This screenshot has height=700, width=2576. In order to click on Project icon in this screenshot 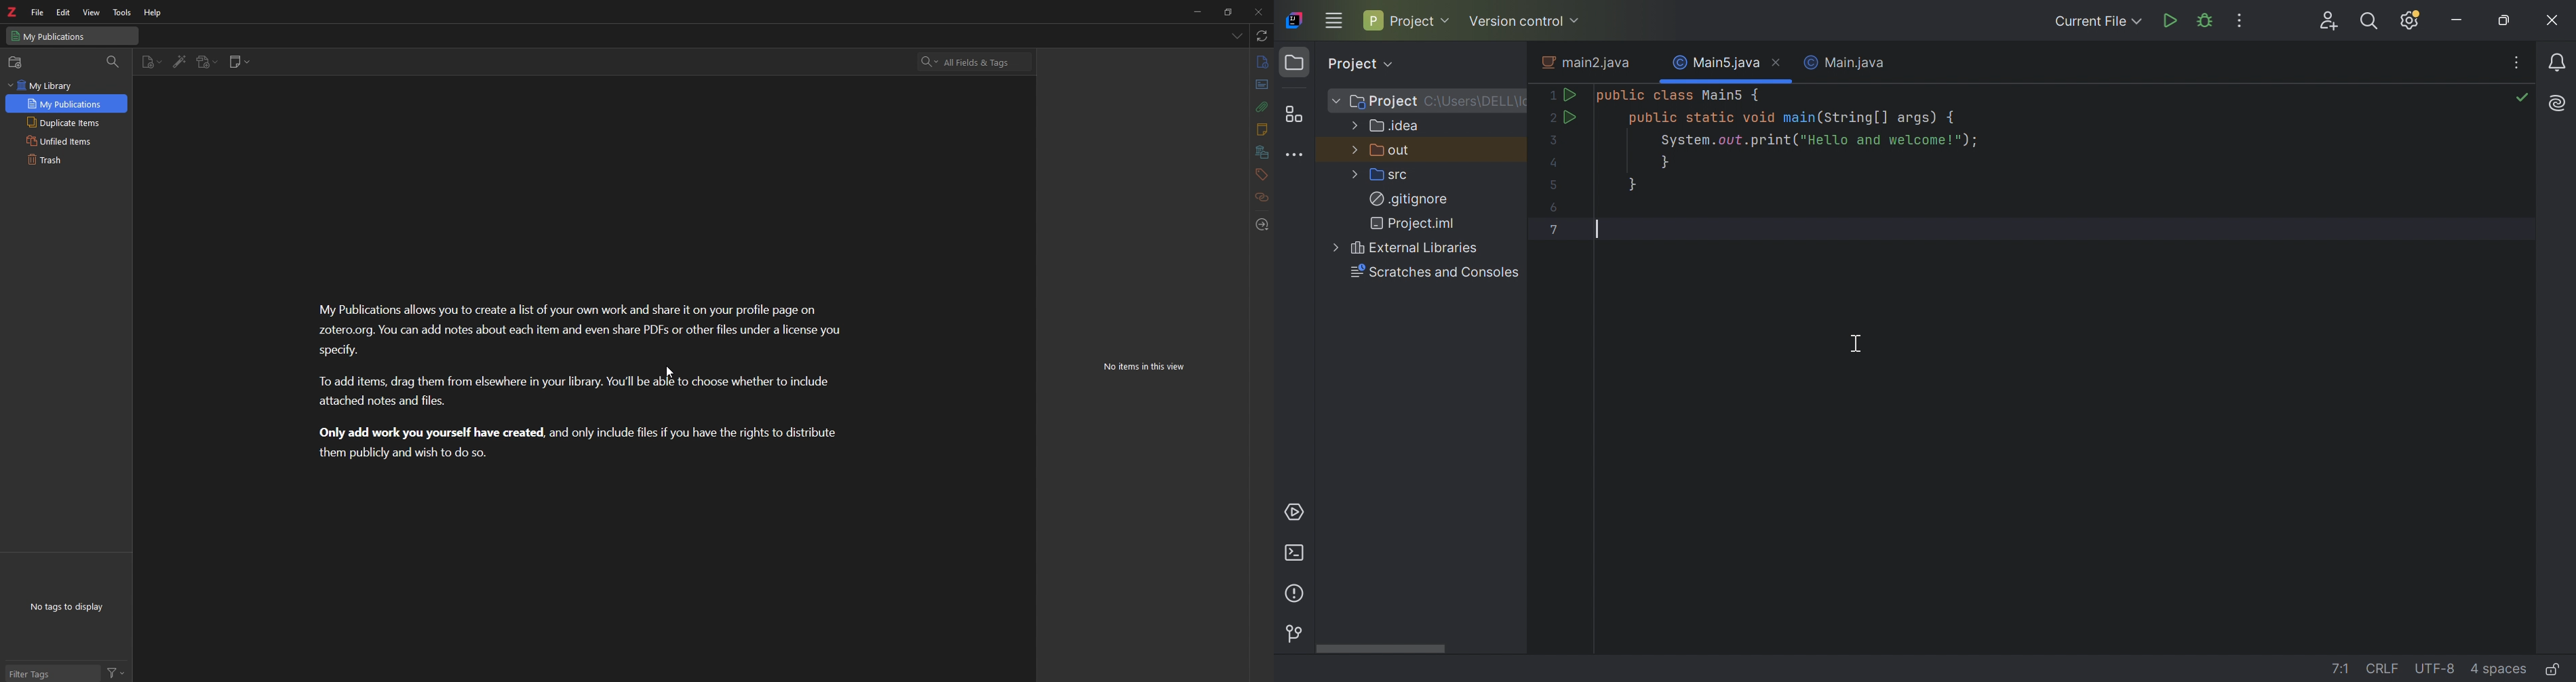, I will do `click(1294, 62)`.